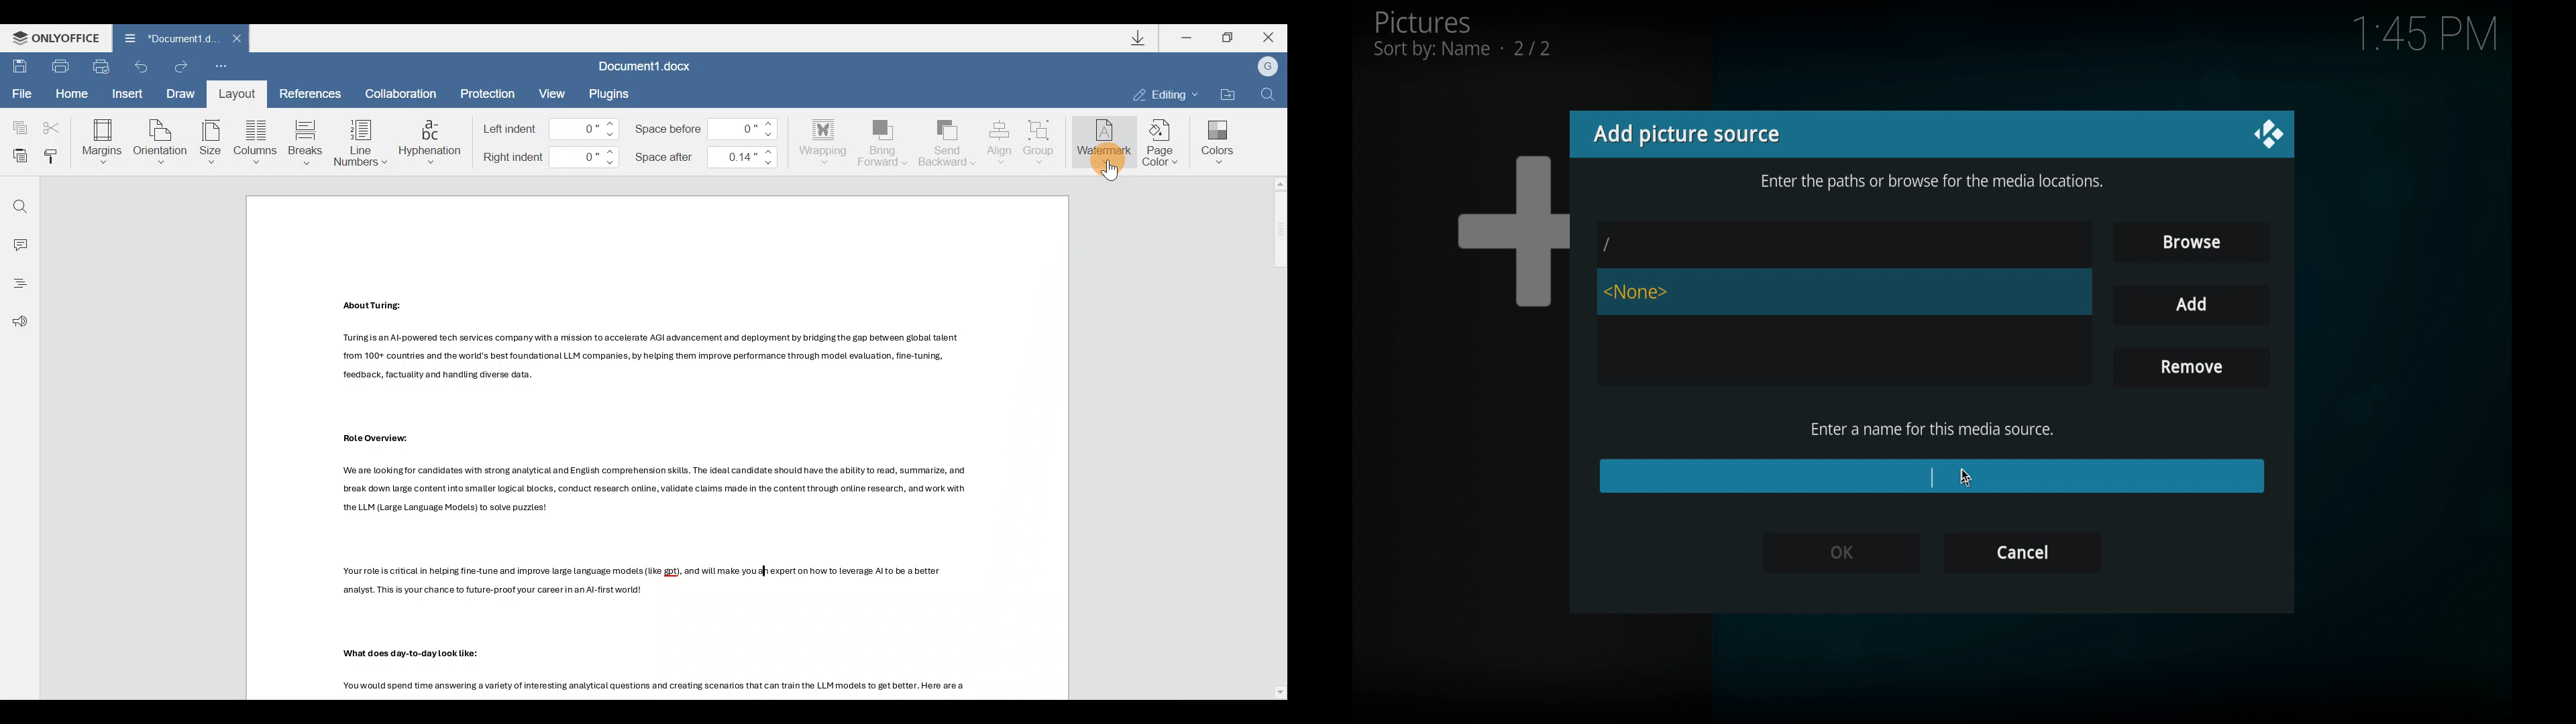 The image size is (2576, 728). What do you see at coordinates (366, 437) in the screenshot?
I see `` at bounding box center [366, 437].